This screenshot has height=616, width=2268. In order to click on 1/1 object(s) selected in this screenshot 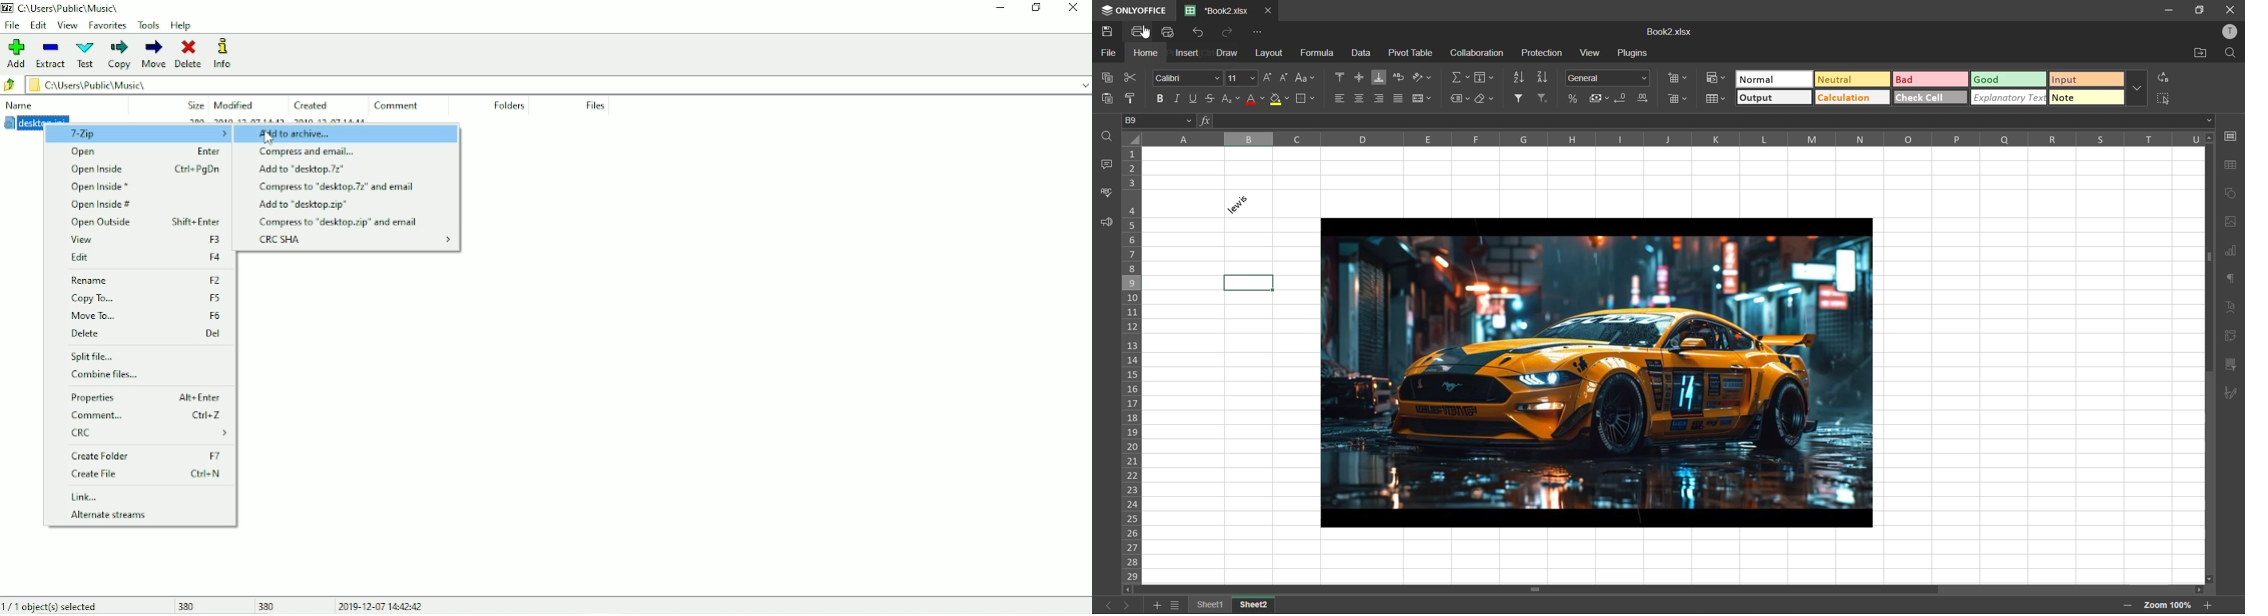, I will do `click(55, 605)`.